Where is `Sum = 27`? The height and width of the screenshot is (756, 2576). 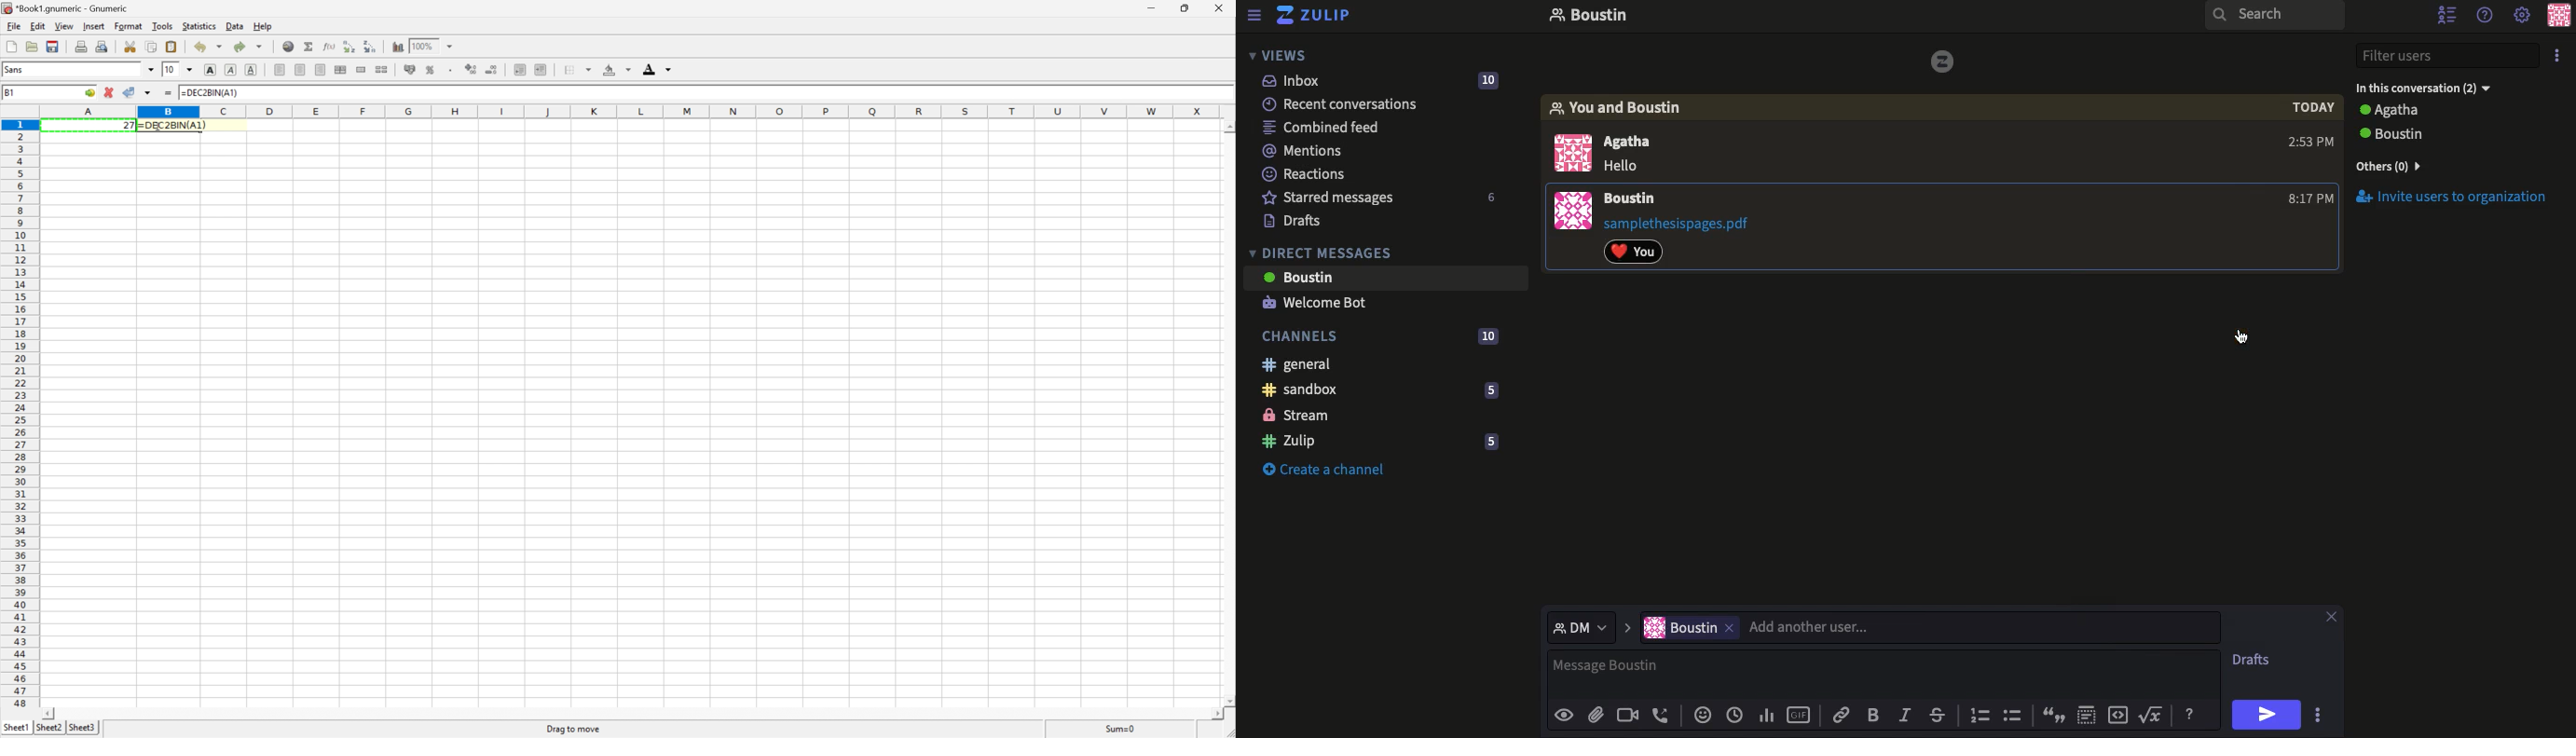
Sum = 27 is located at coordinates (1122, 728).